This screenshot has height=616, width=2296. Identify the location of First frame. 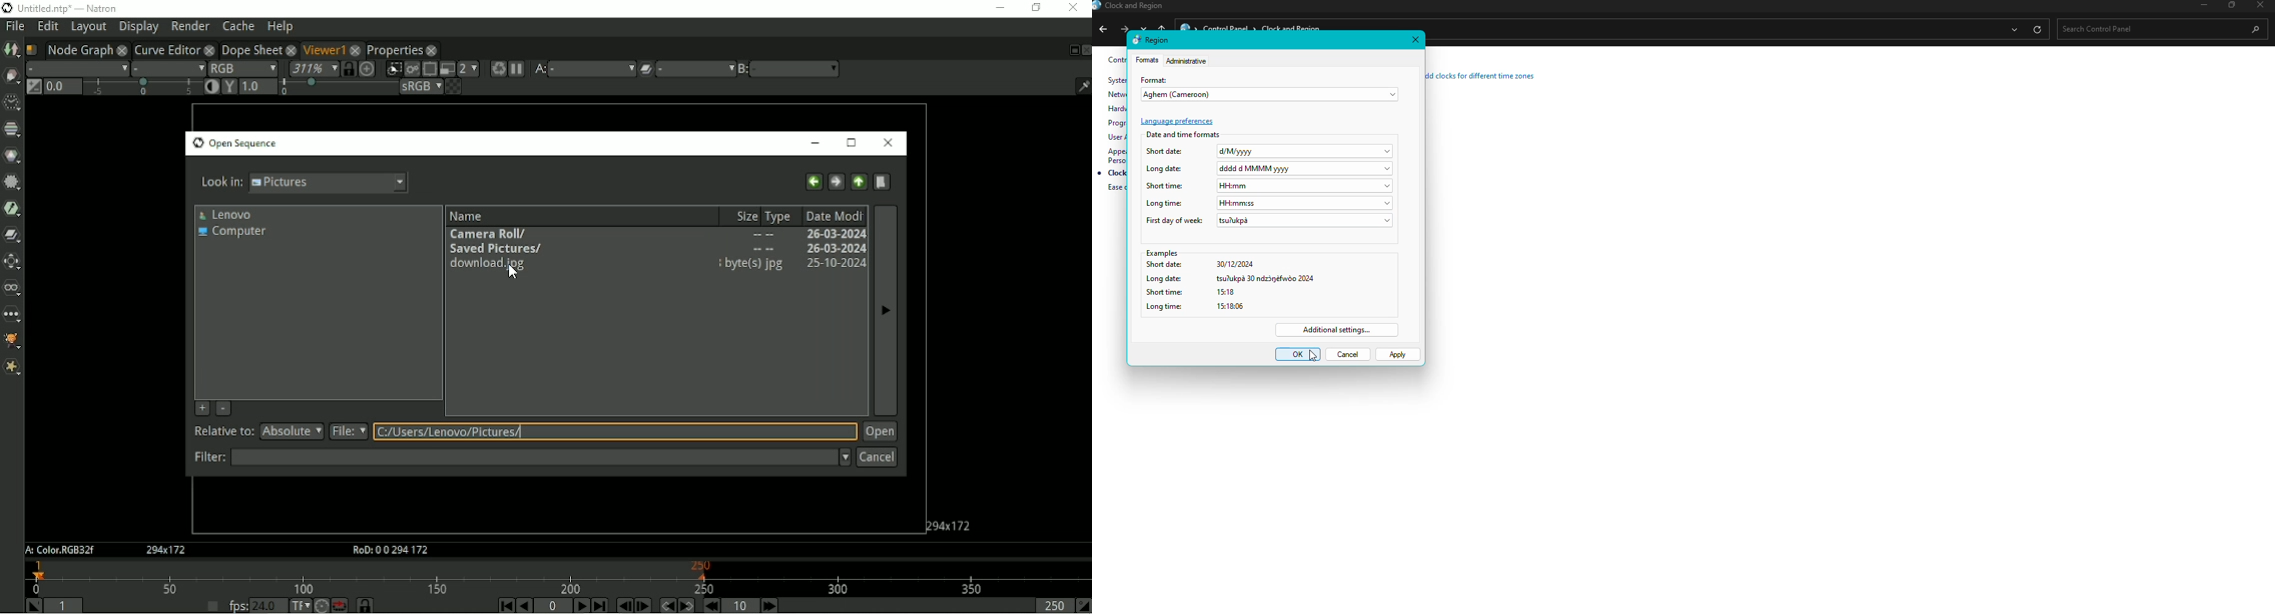
(505, 605).